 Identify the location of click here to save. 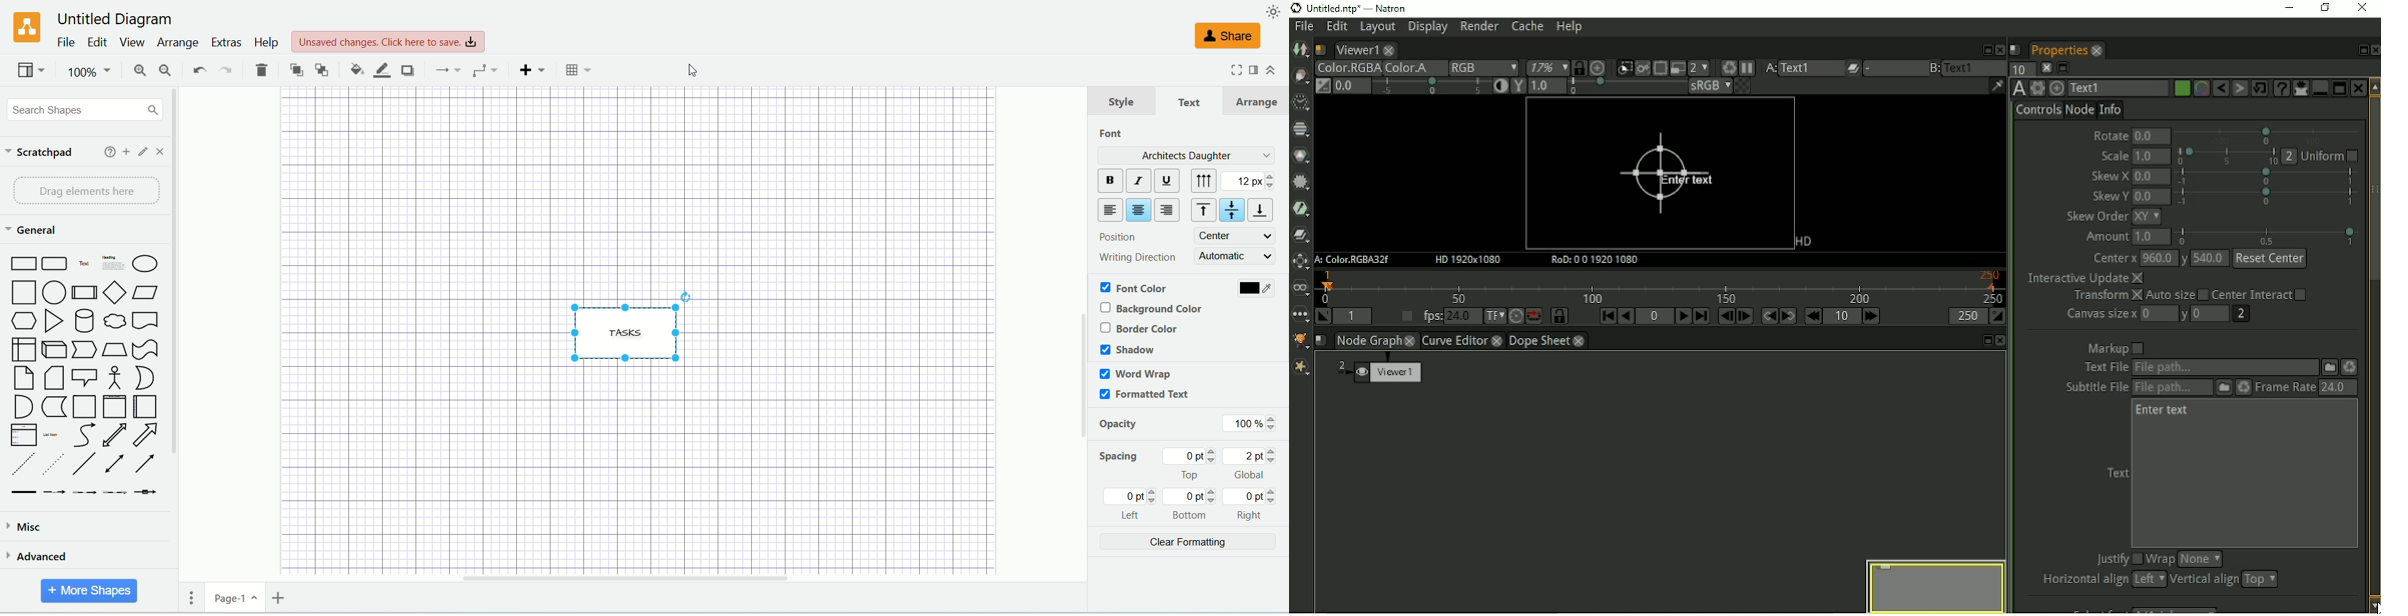
(388, 42).